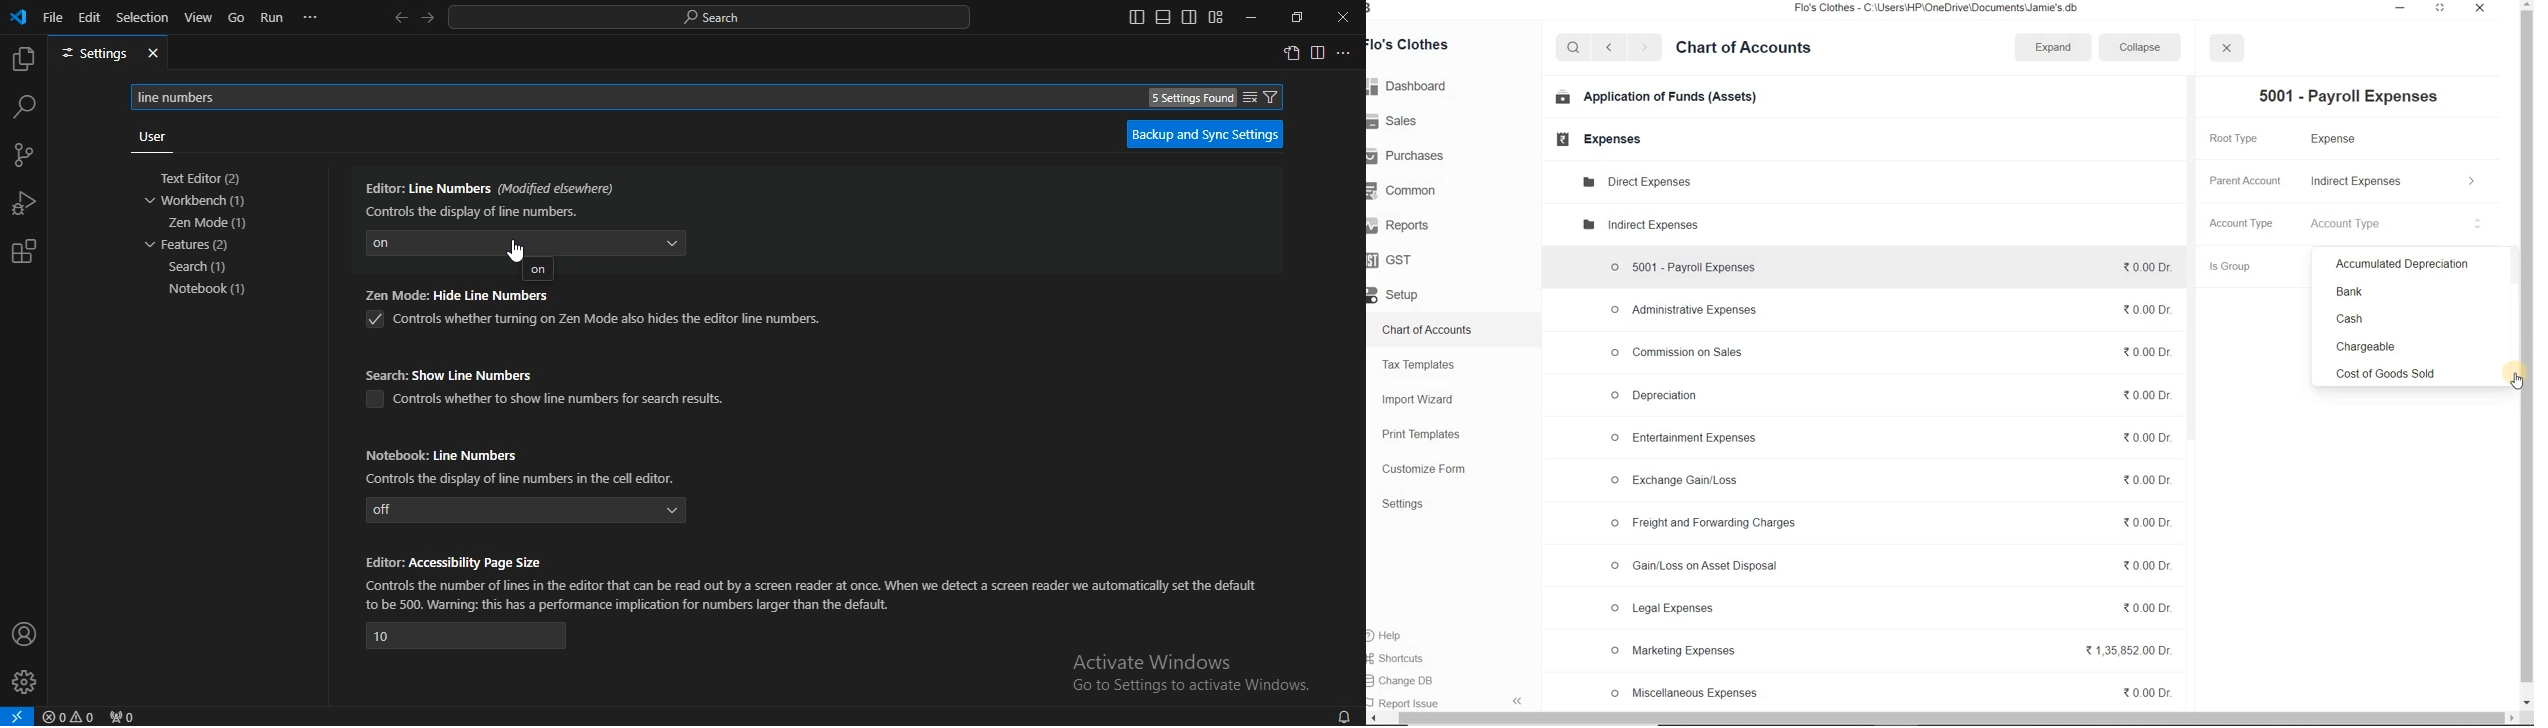 The height and width of the screenshot is (728, 2548). Describe the element at coordinates (189, 244) in the screenshot. I see `features` at that location.